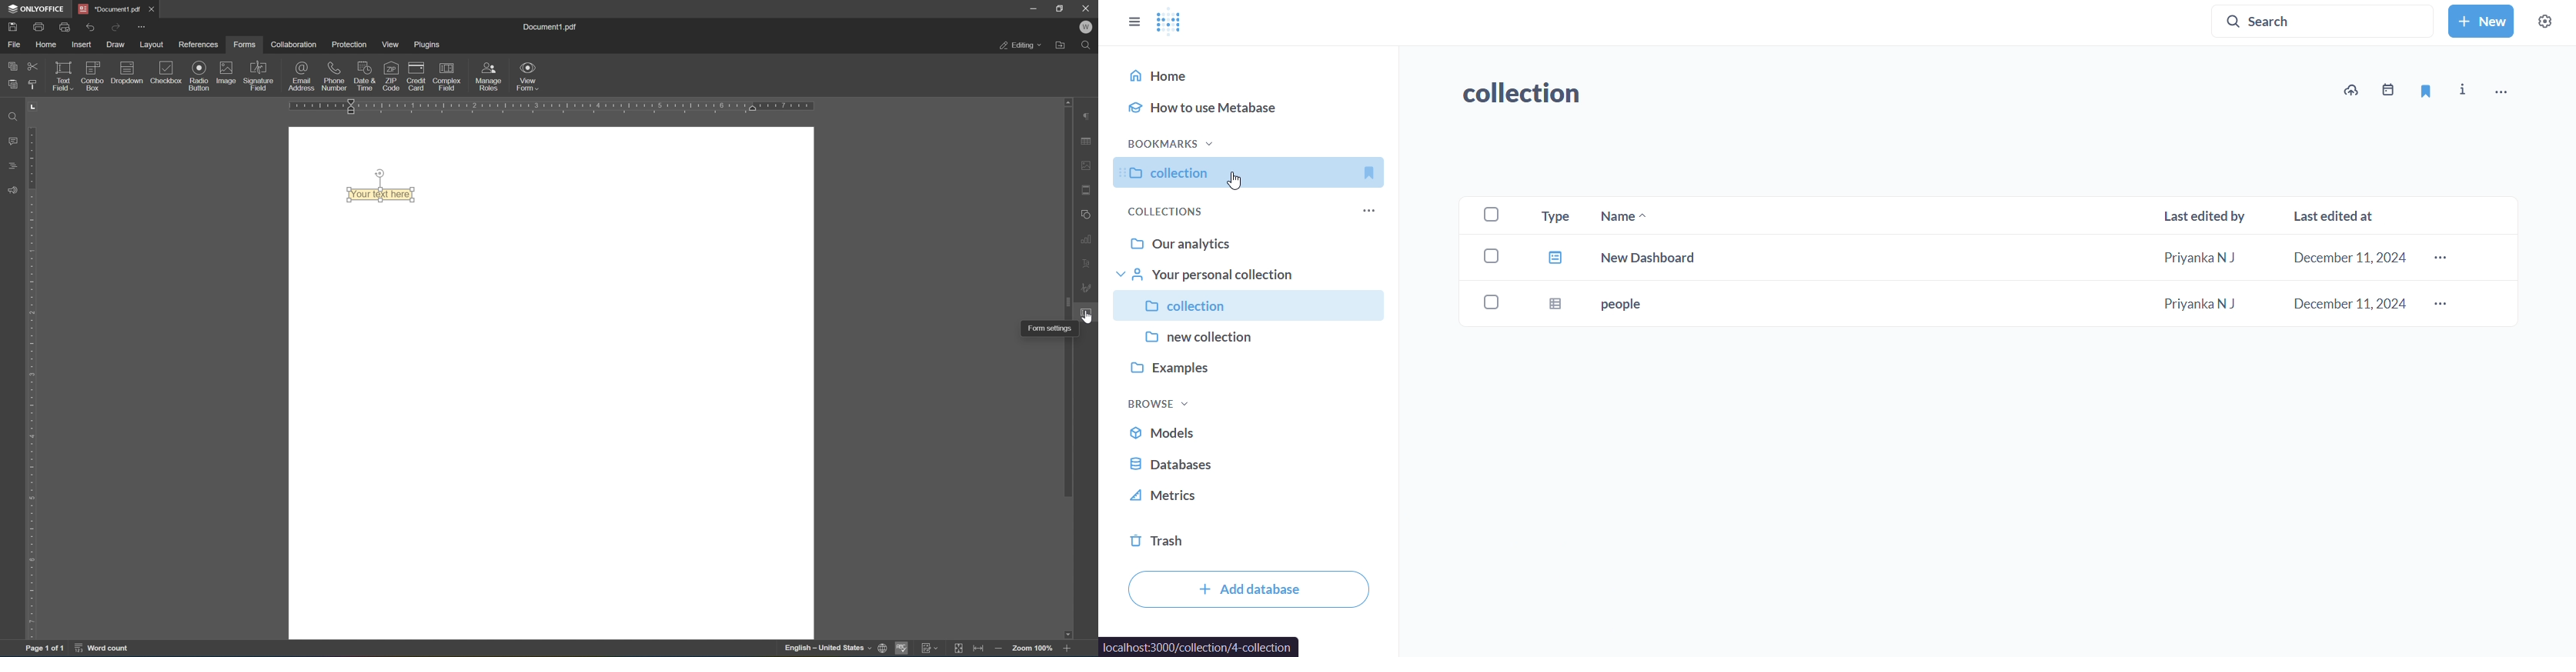  Describe the element at coordinates (2343, 210) in the screenshot. I see `last edited at ` at that location.